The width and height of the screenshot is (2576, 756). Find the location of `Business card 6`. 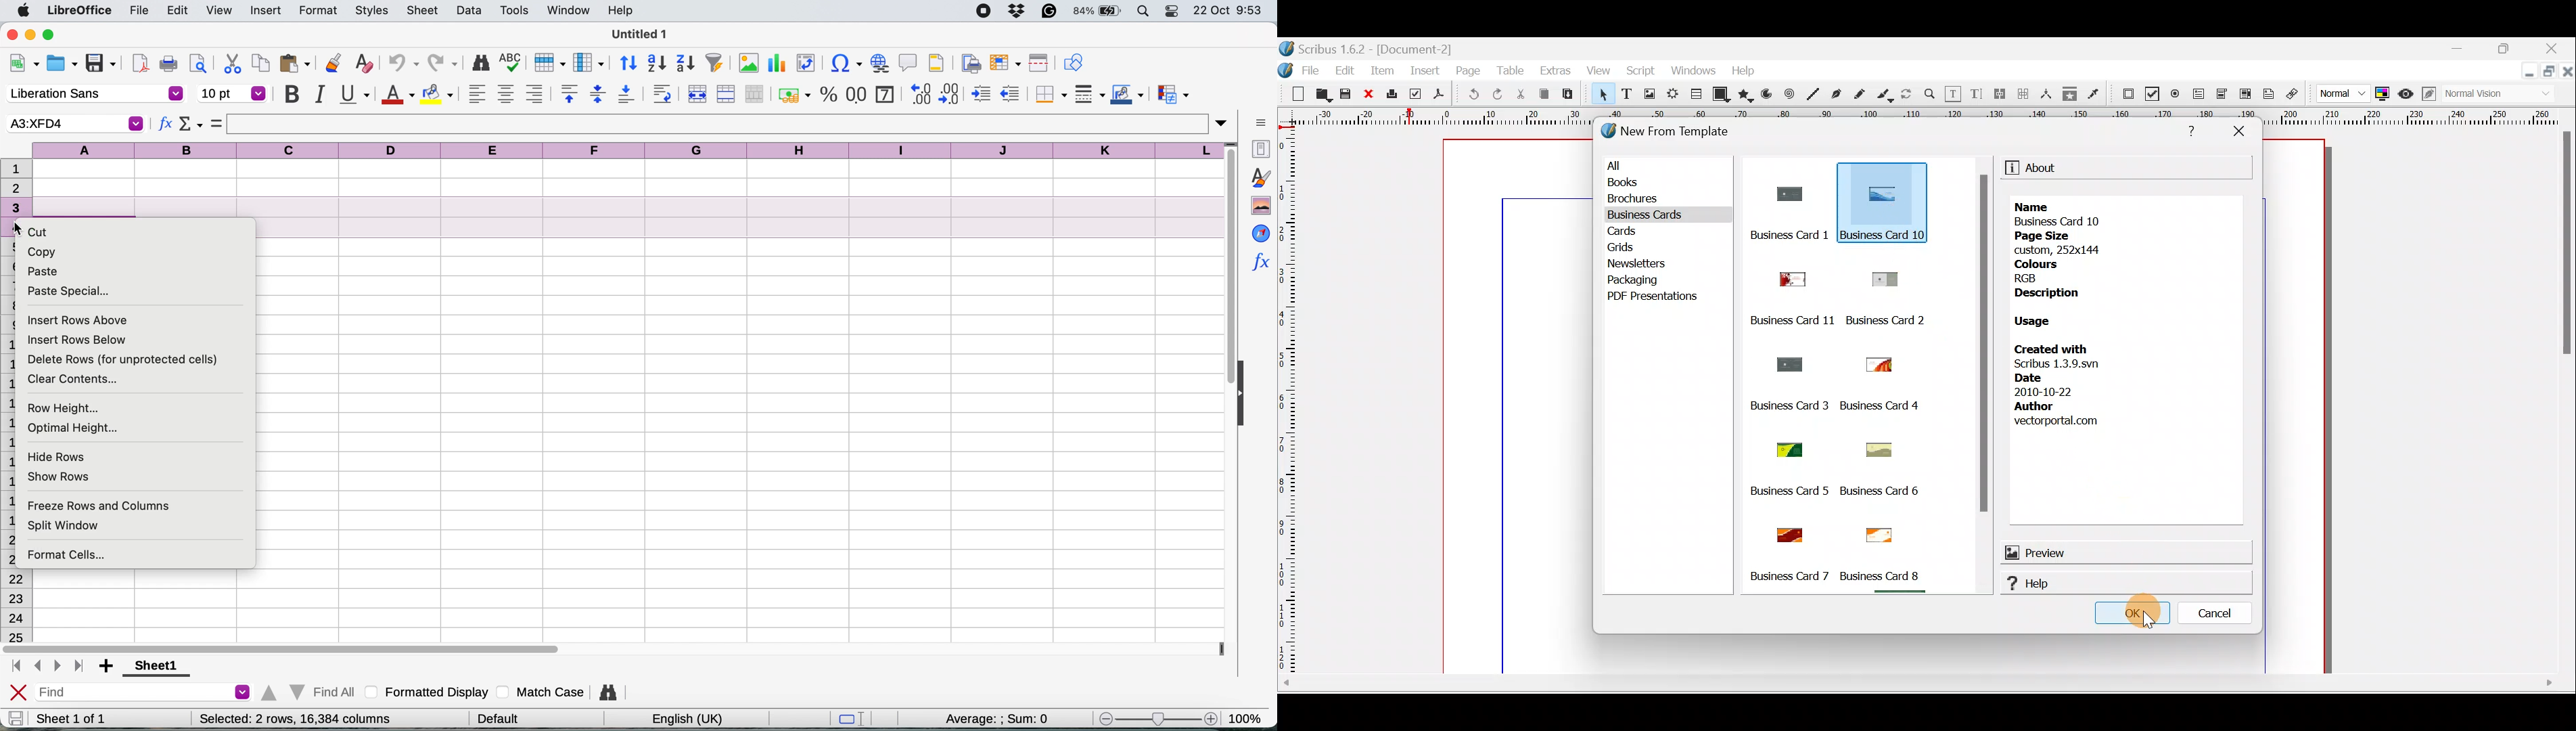

Business card 6 is located at coordinates (1886, 492).